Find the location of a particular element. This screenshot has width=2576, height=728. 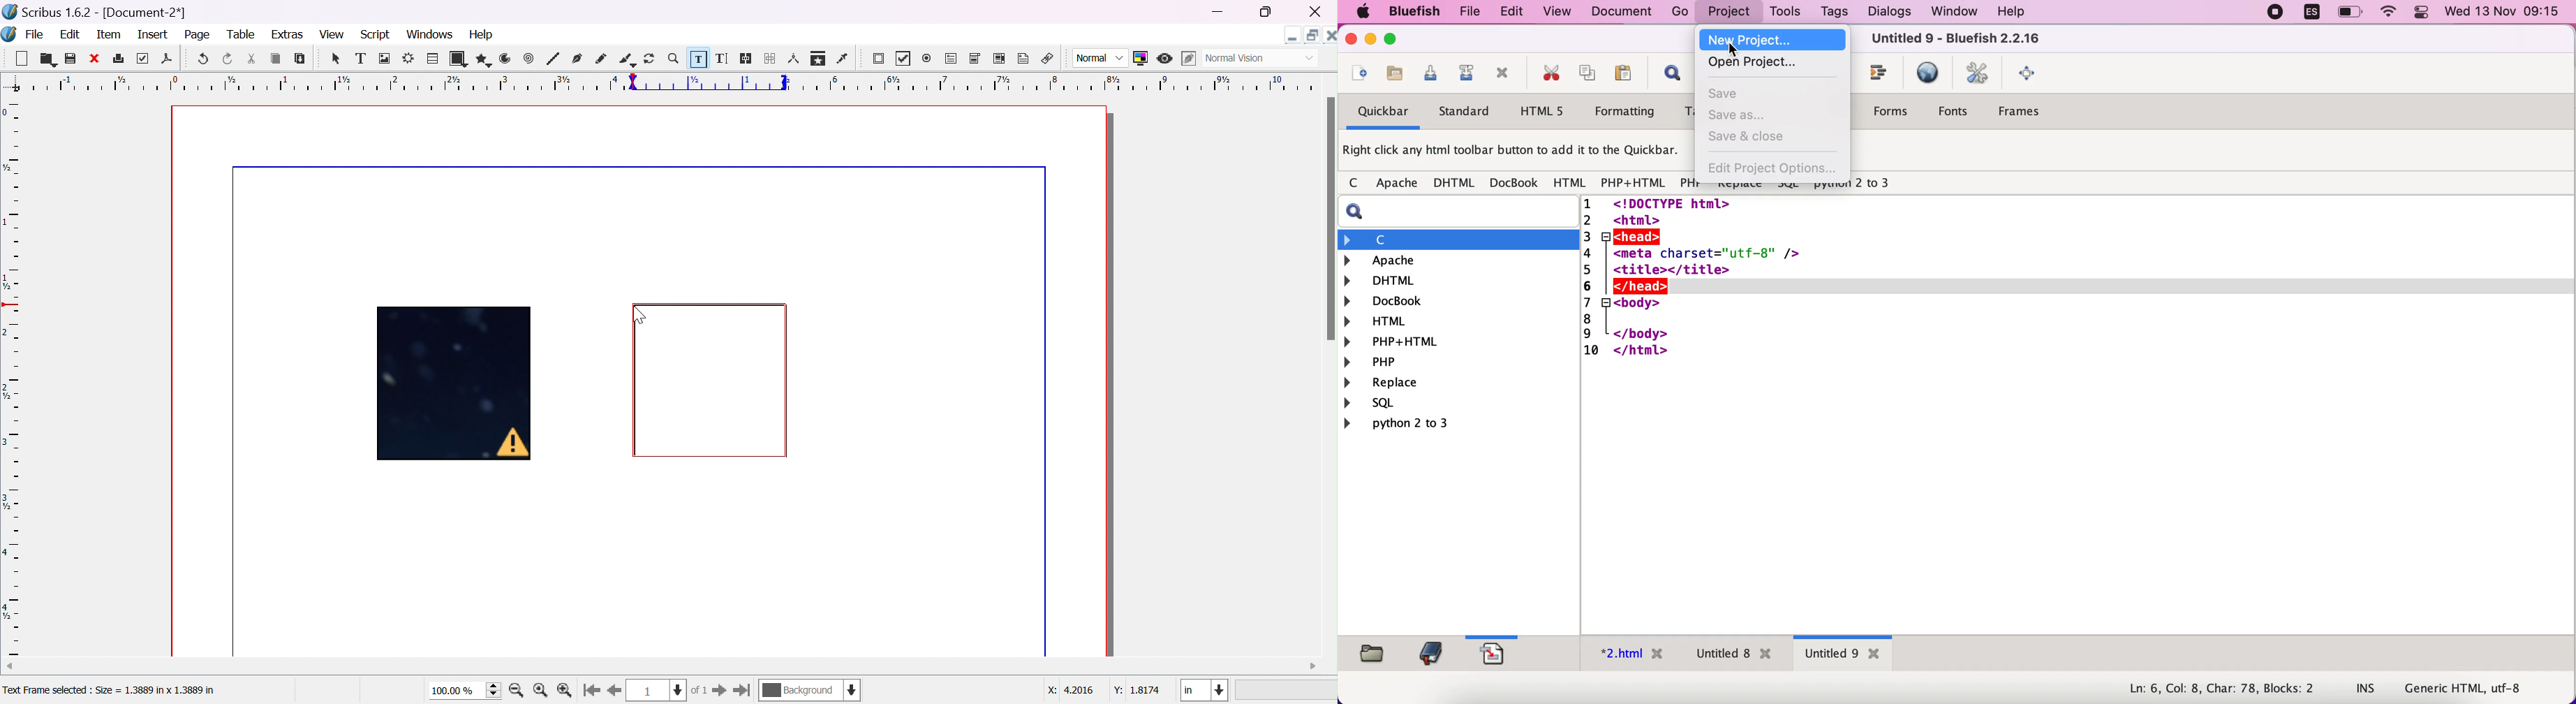

copy is located at coordinates (276, 59).